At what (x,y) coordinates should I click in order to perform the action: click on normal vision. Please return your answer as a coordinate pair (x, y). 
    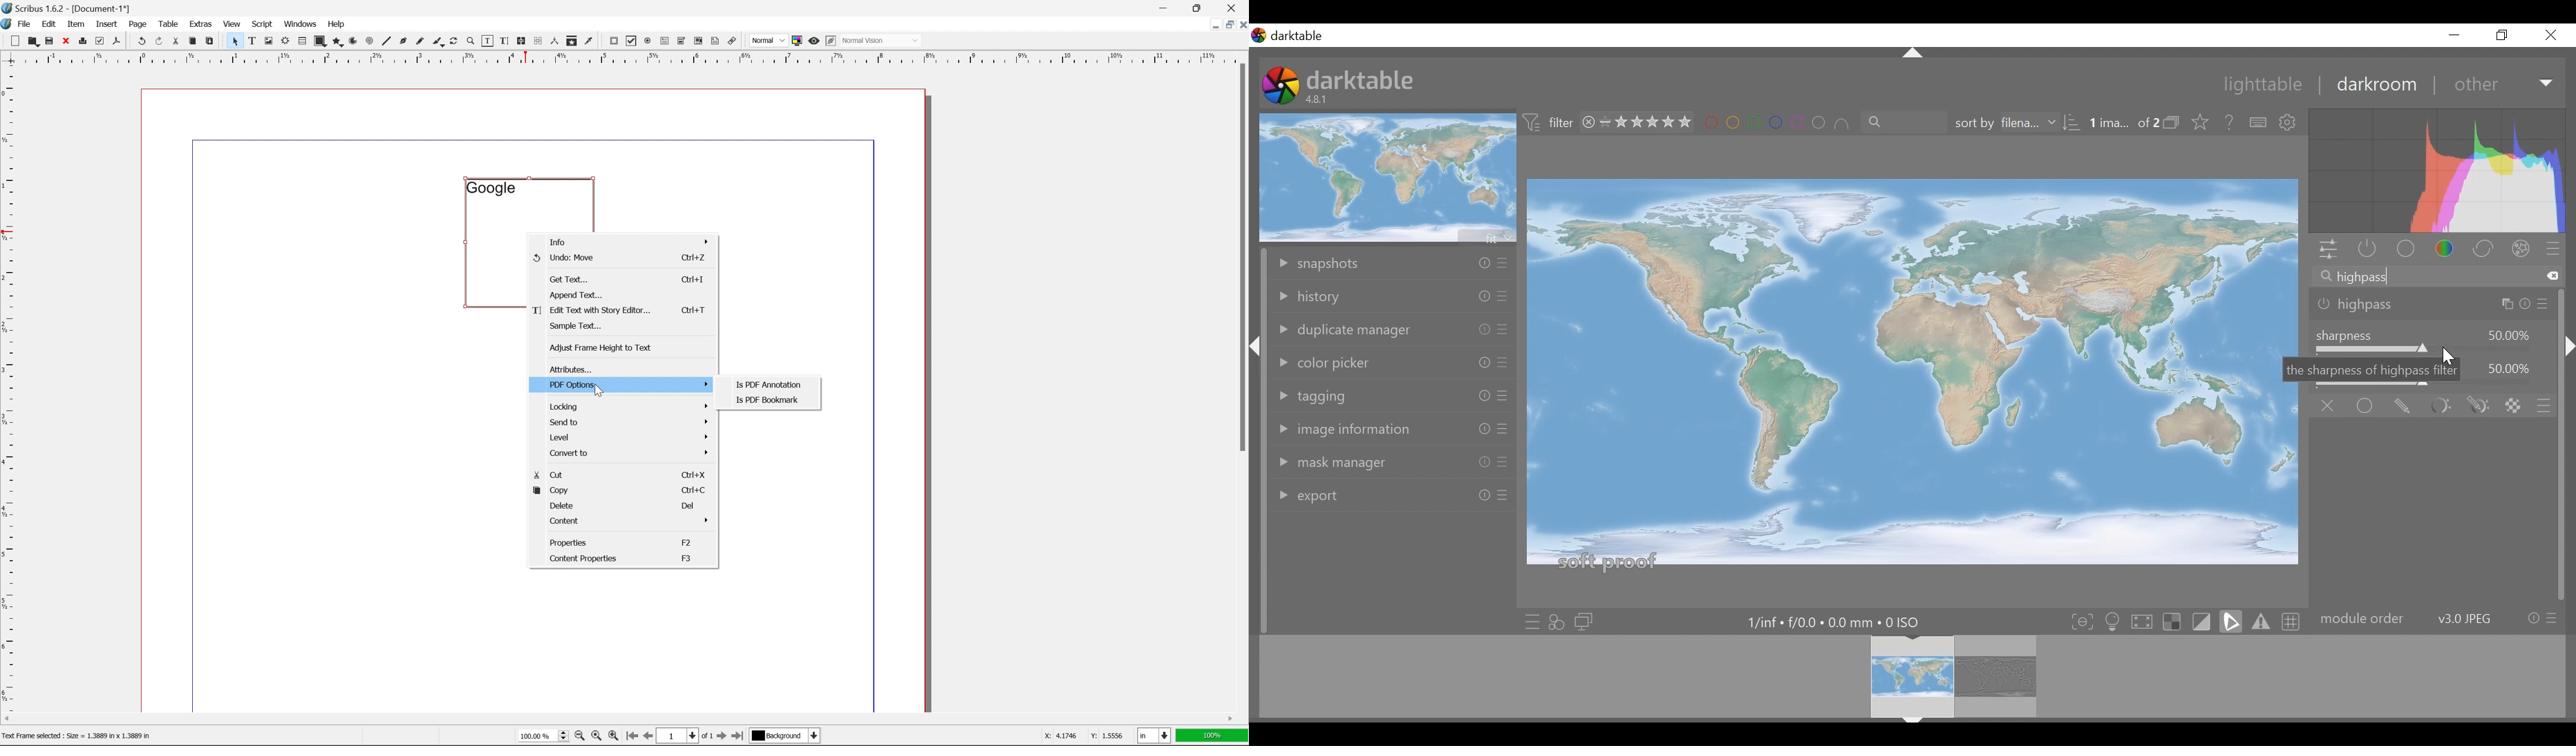
    Looking at the image, I should click on (882, 40).